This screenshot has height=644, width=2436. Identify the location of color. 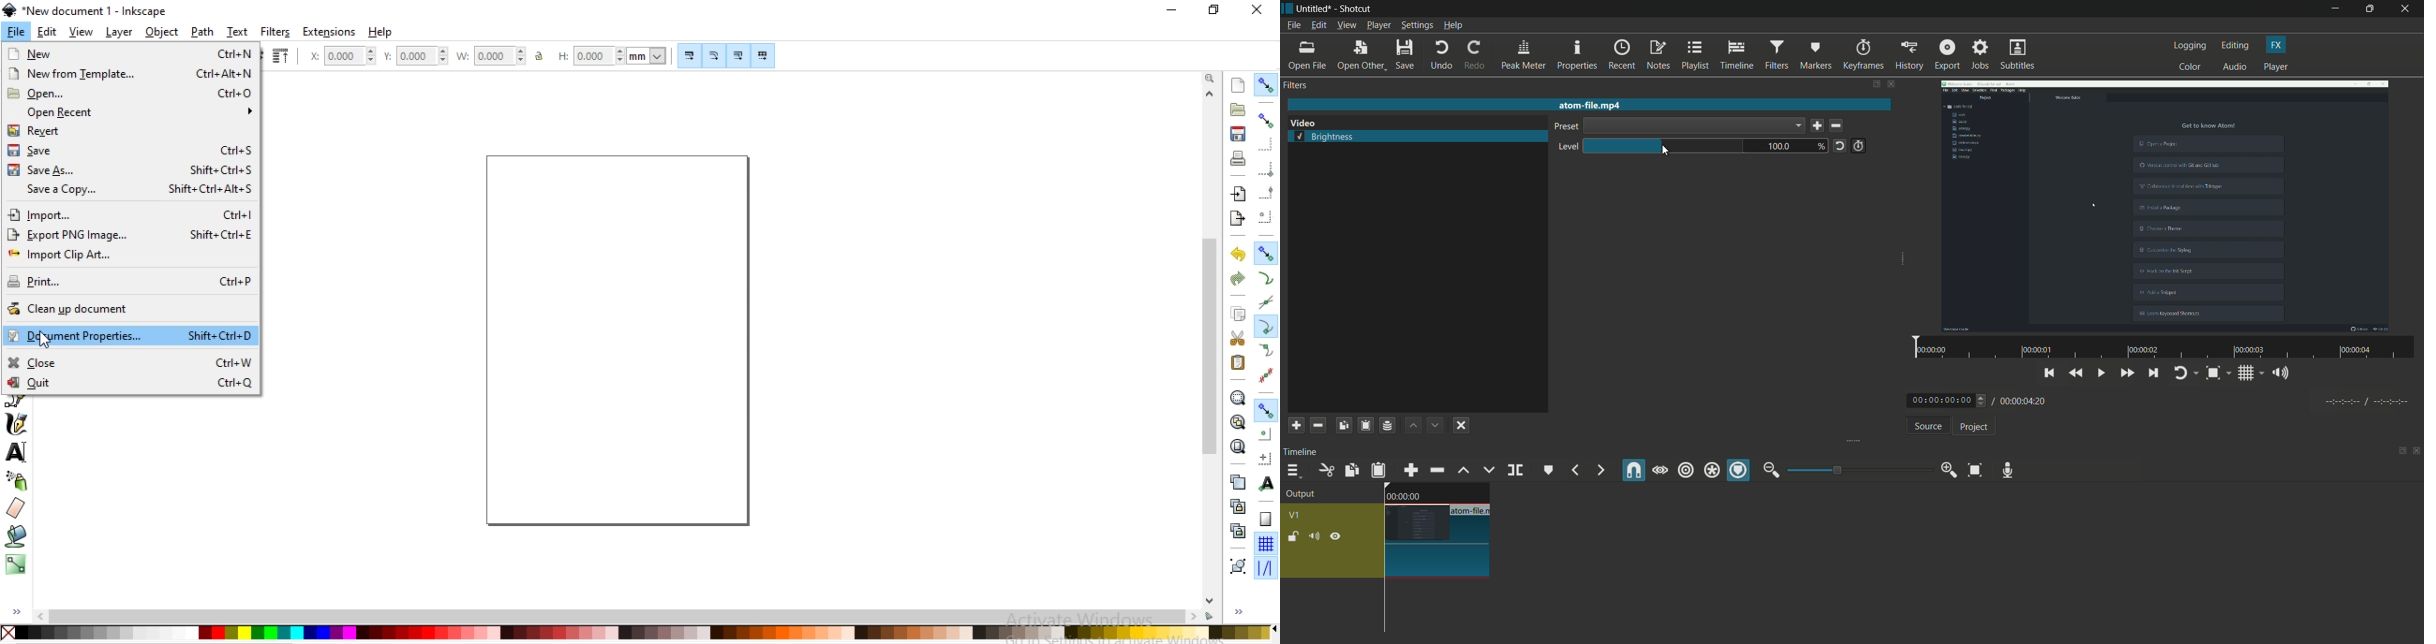
(2191, 66).